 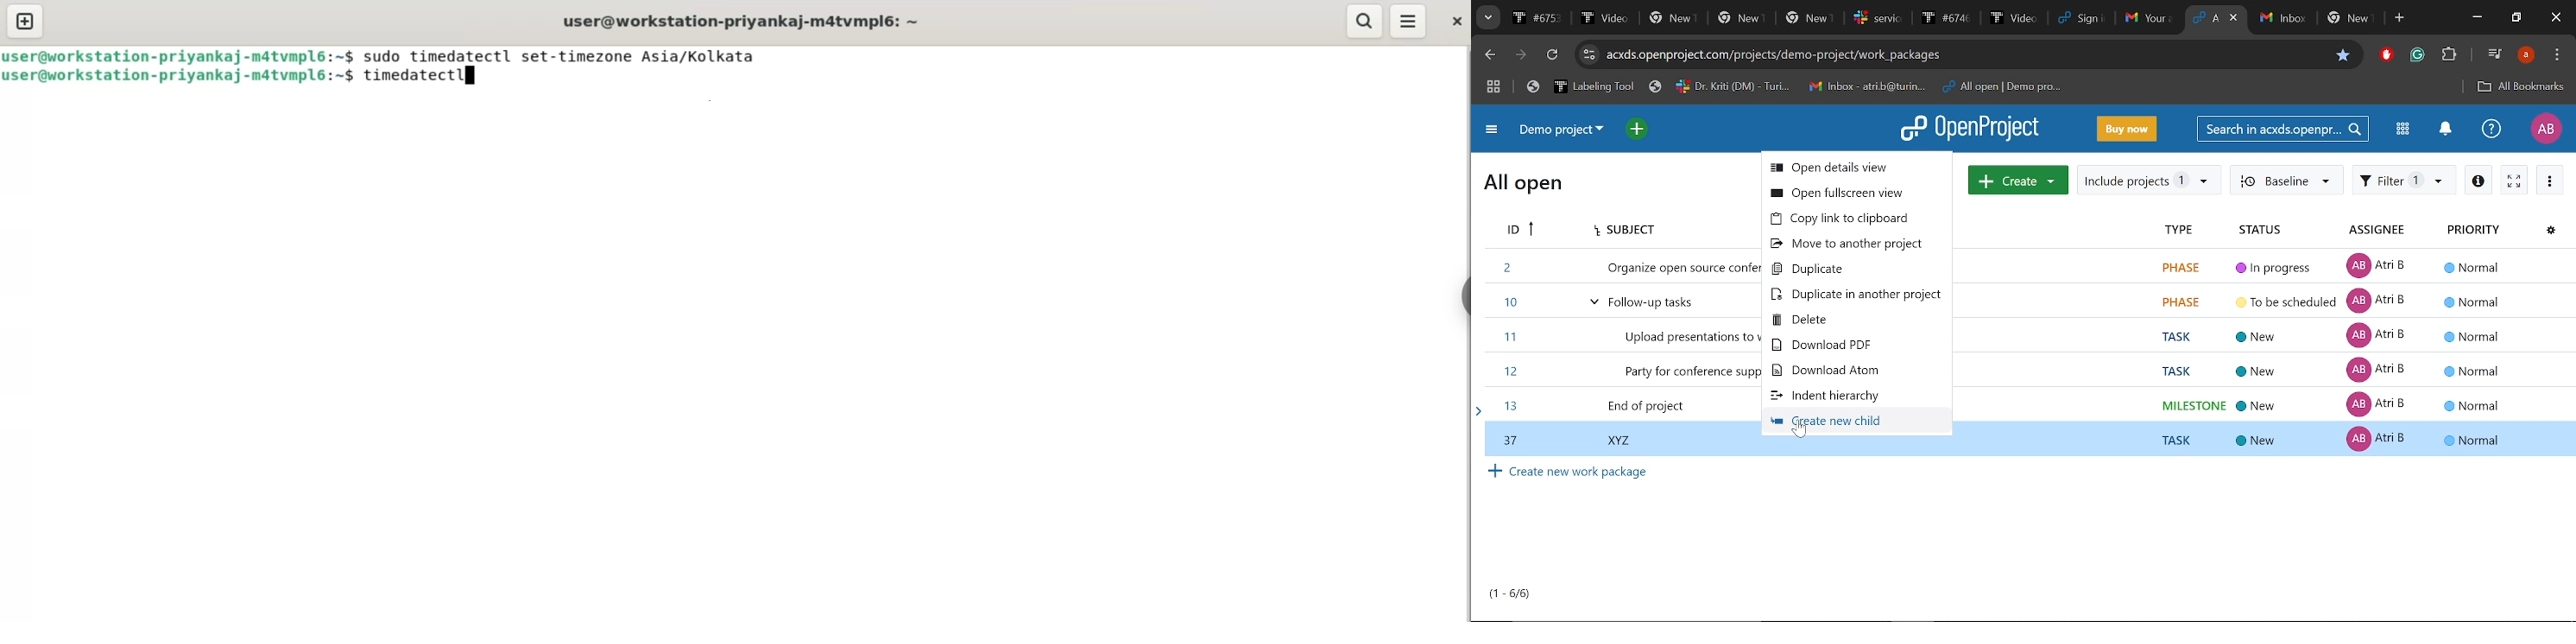 I want to click on Previous page, so click(x=1487, y=55).